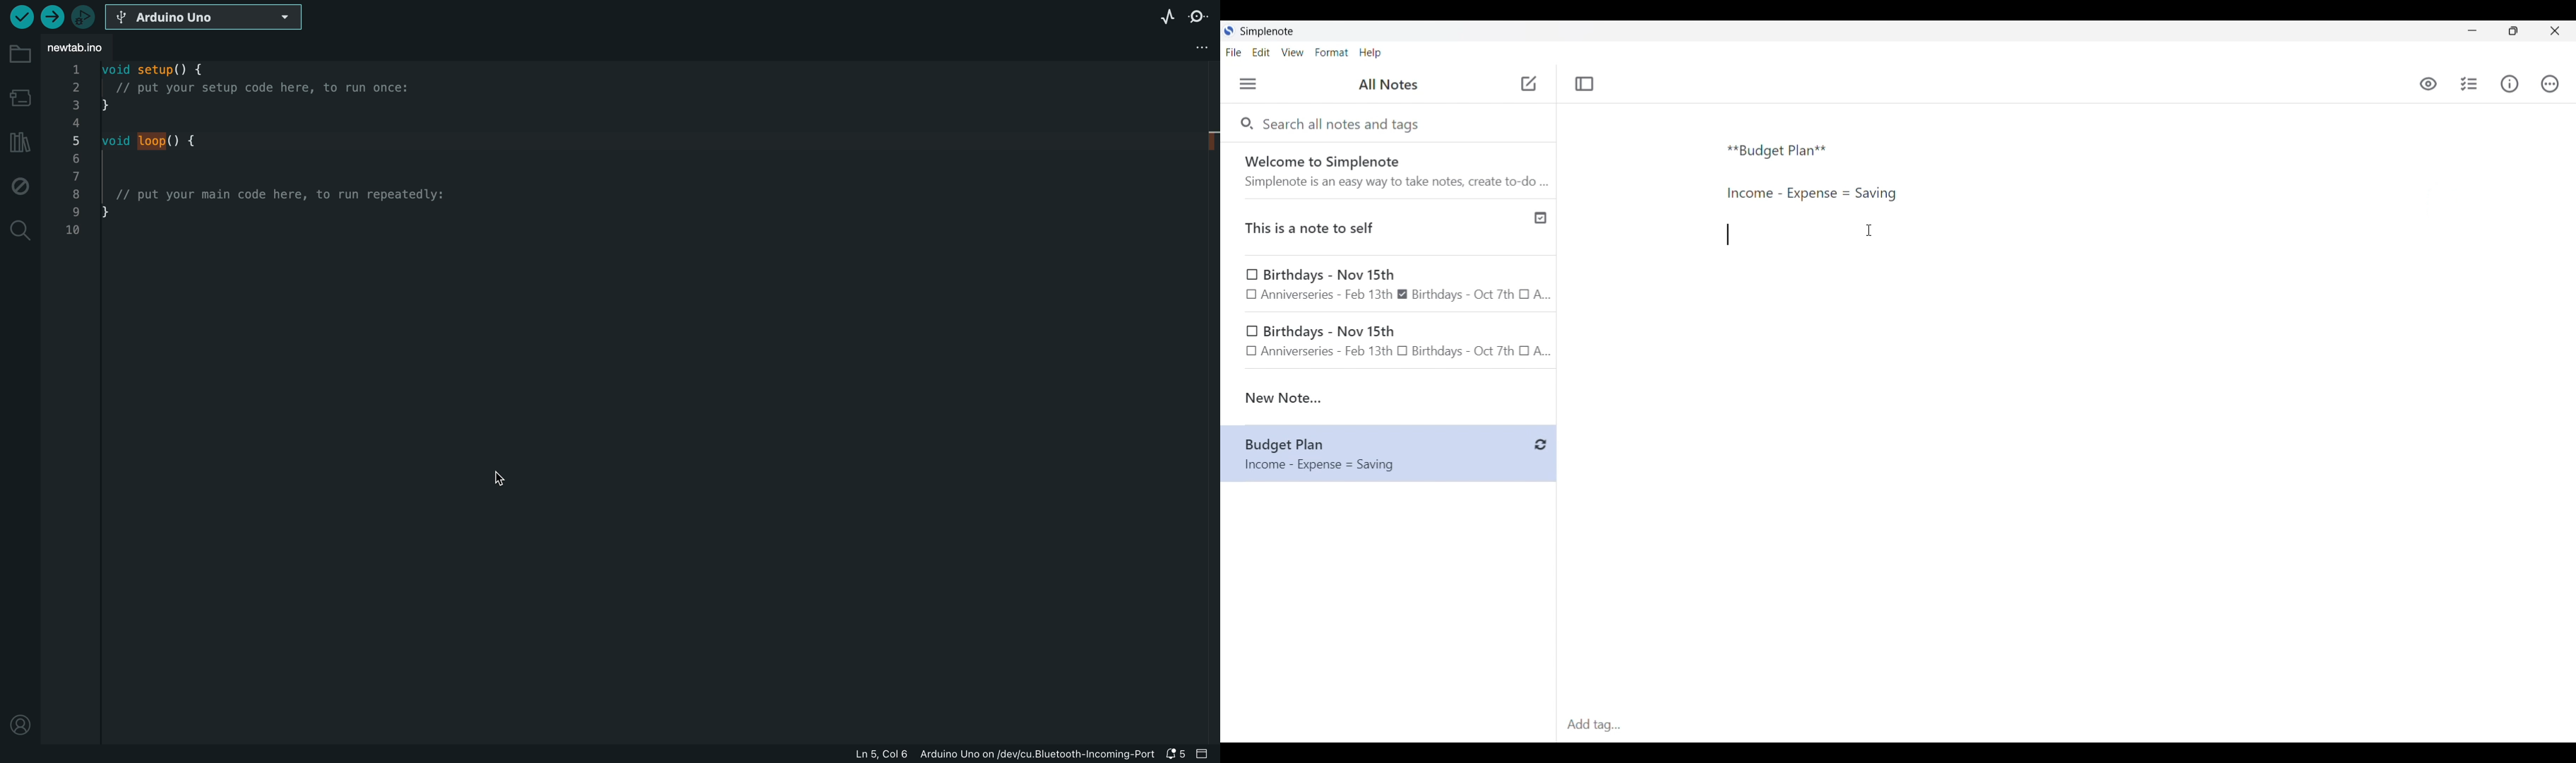  What do you see at coordinates (1584, 84) in the screenshot?
I see `Toggle focus mode` at bounding box center [1584, 84].